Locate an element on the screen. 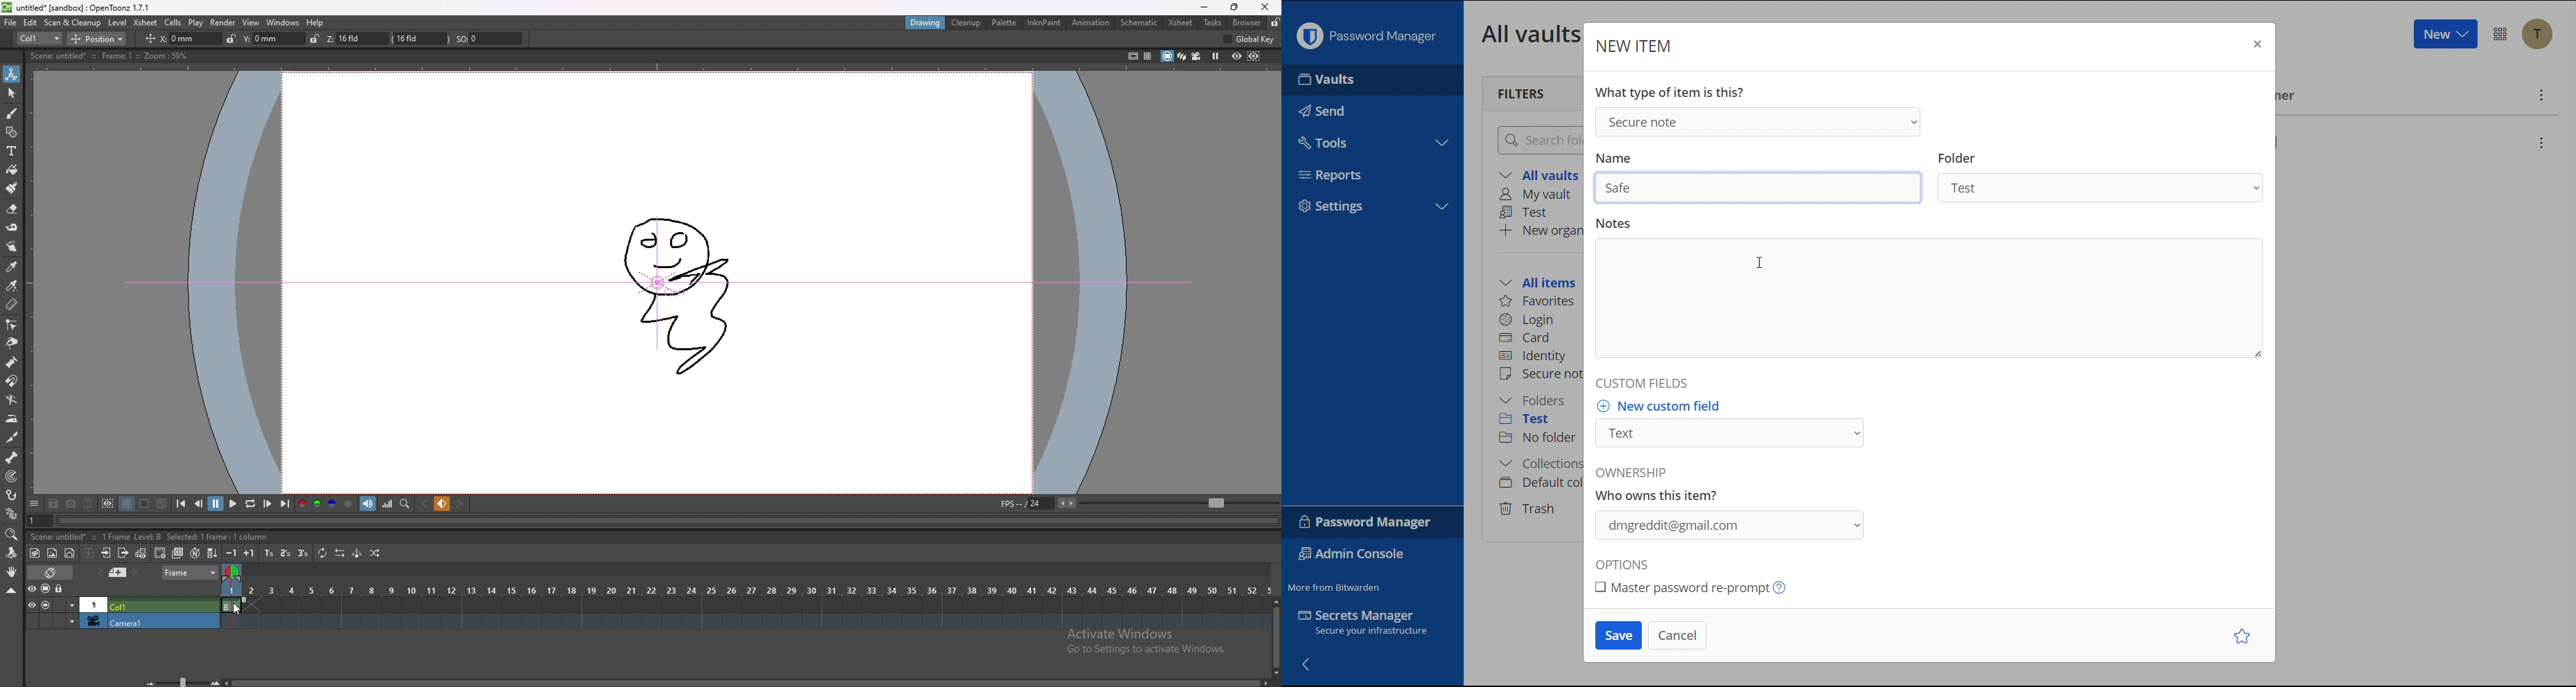  Secure is located at coordinates (1540, 375).